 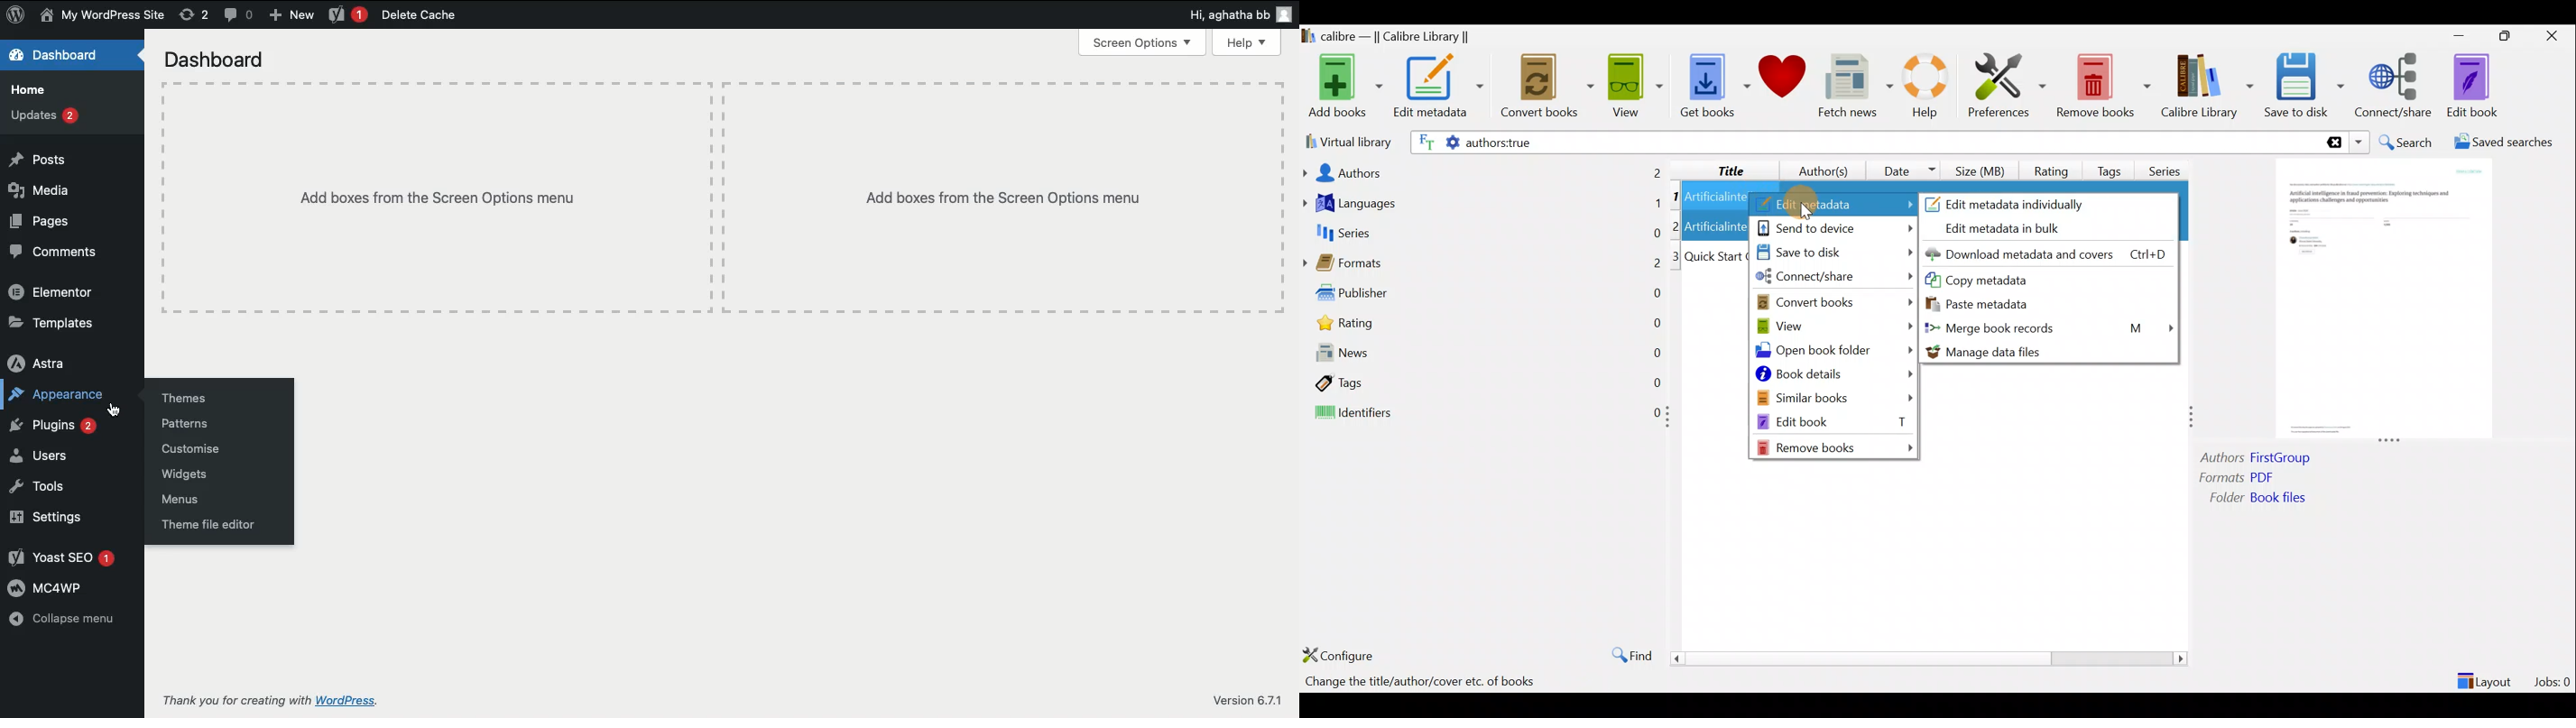 What do you see at coordinates (1676, 257) in the screenshot?
I see `3` at bounding box center [1676, 257].